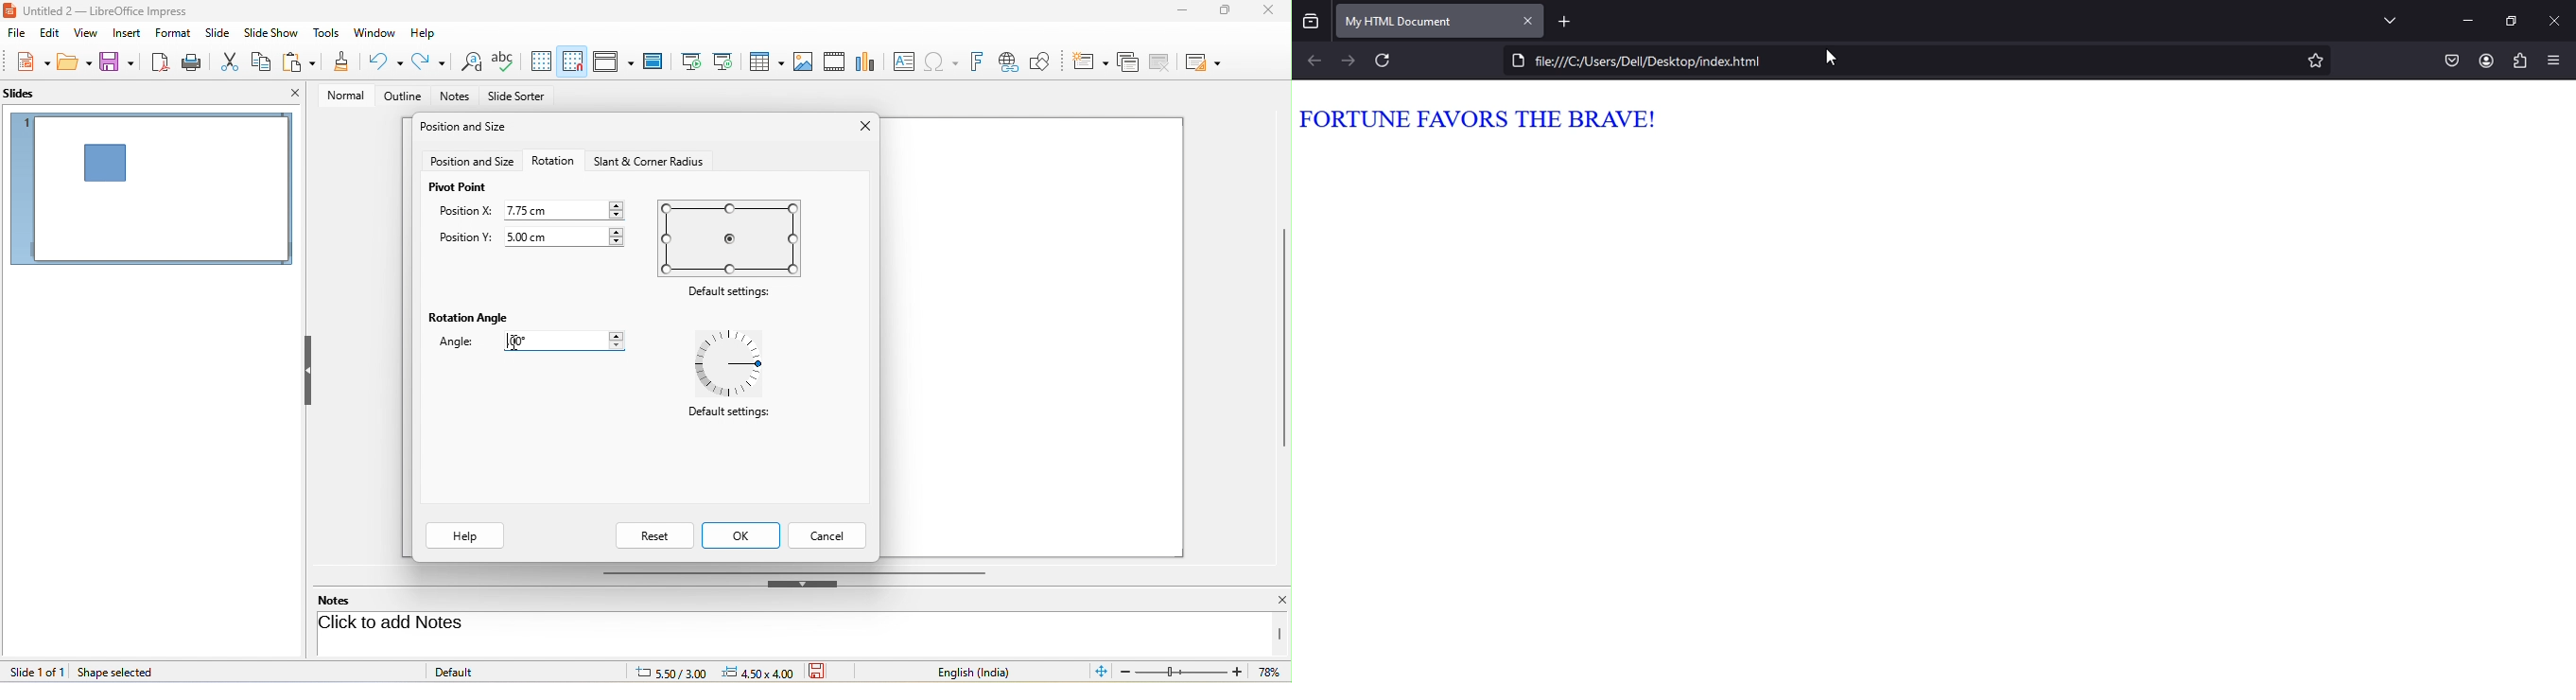 The height and width of the screenshot is (700, 2576). I want to click on master slide, so click(657, 61).